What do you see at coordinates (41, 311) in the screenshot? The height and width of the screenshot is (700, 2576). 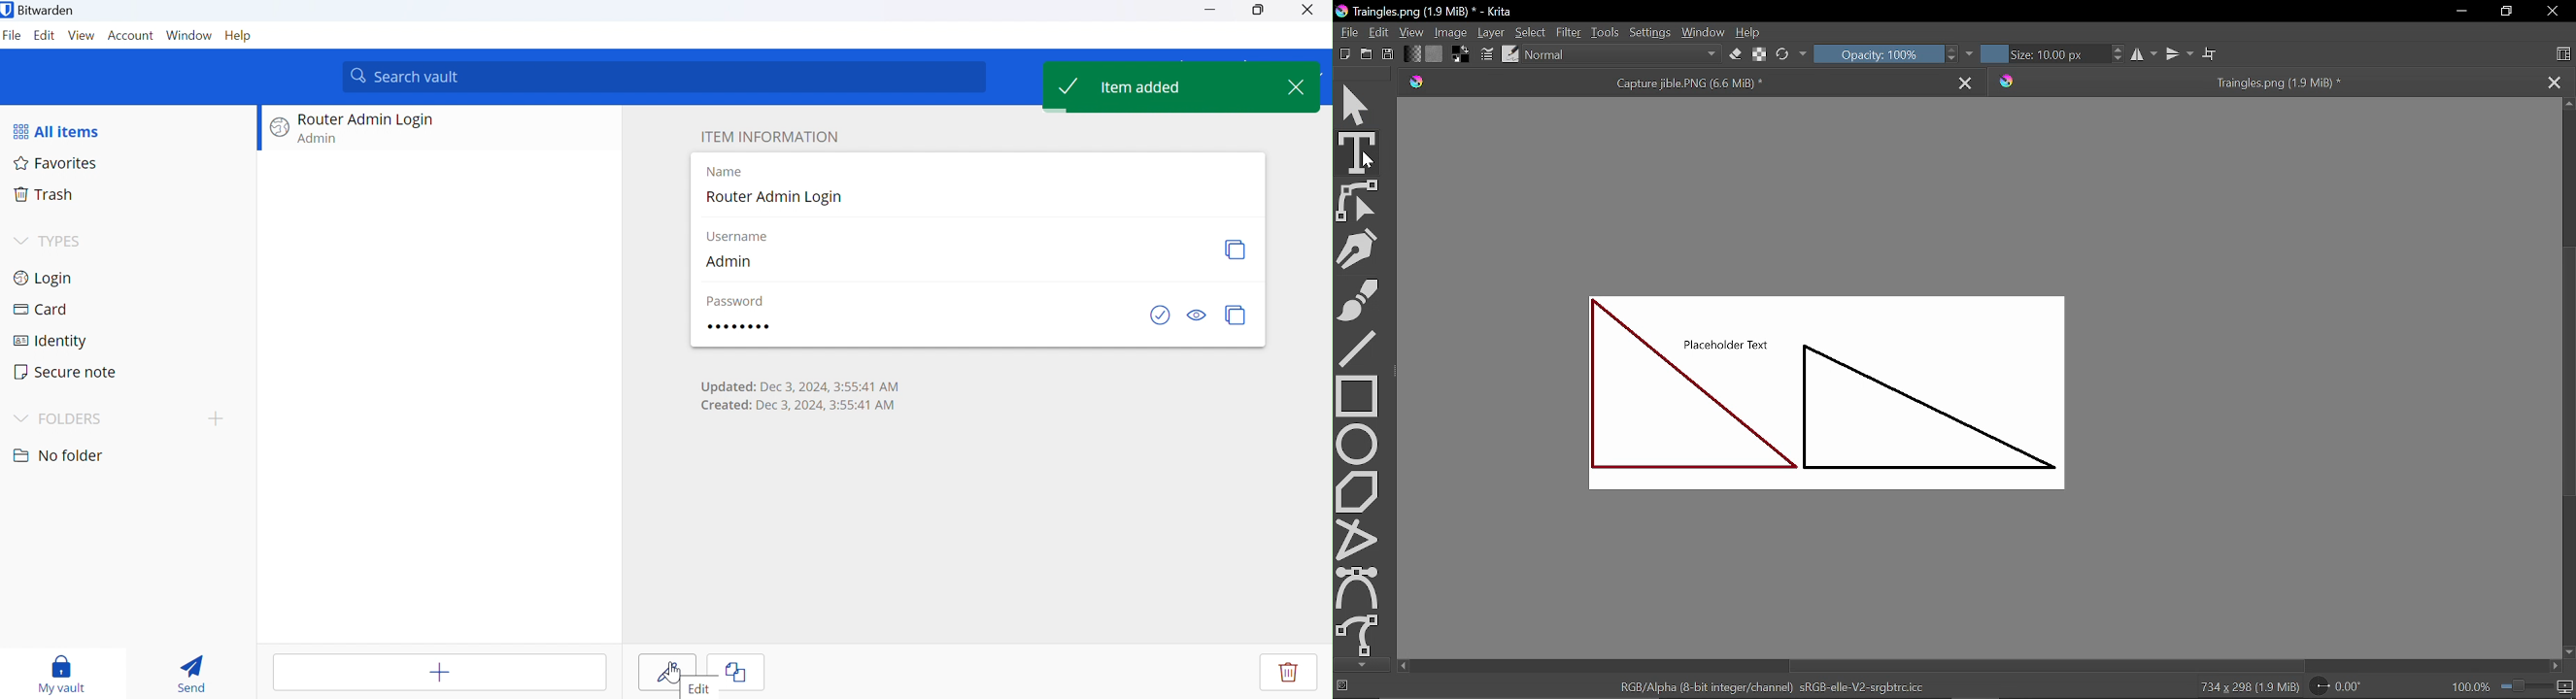 I see `Card` at bounding box center [41, 311].